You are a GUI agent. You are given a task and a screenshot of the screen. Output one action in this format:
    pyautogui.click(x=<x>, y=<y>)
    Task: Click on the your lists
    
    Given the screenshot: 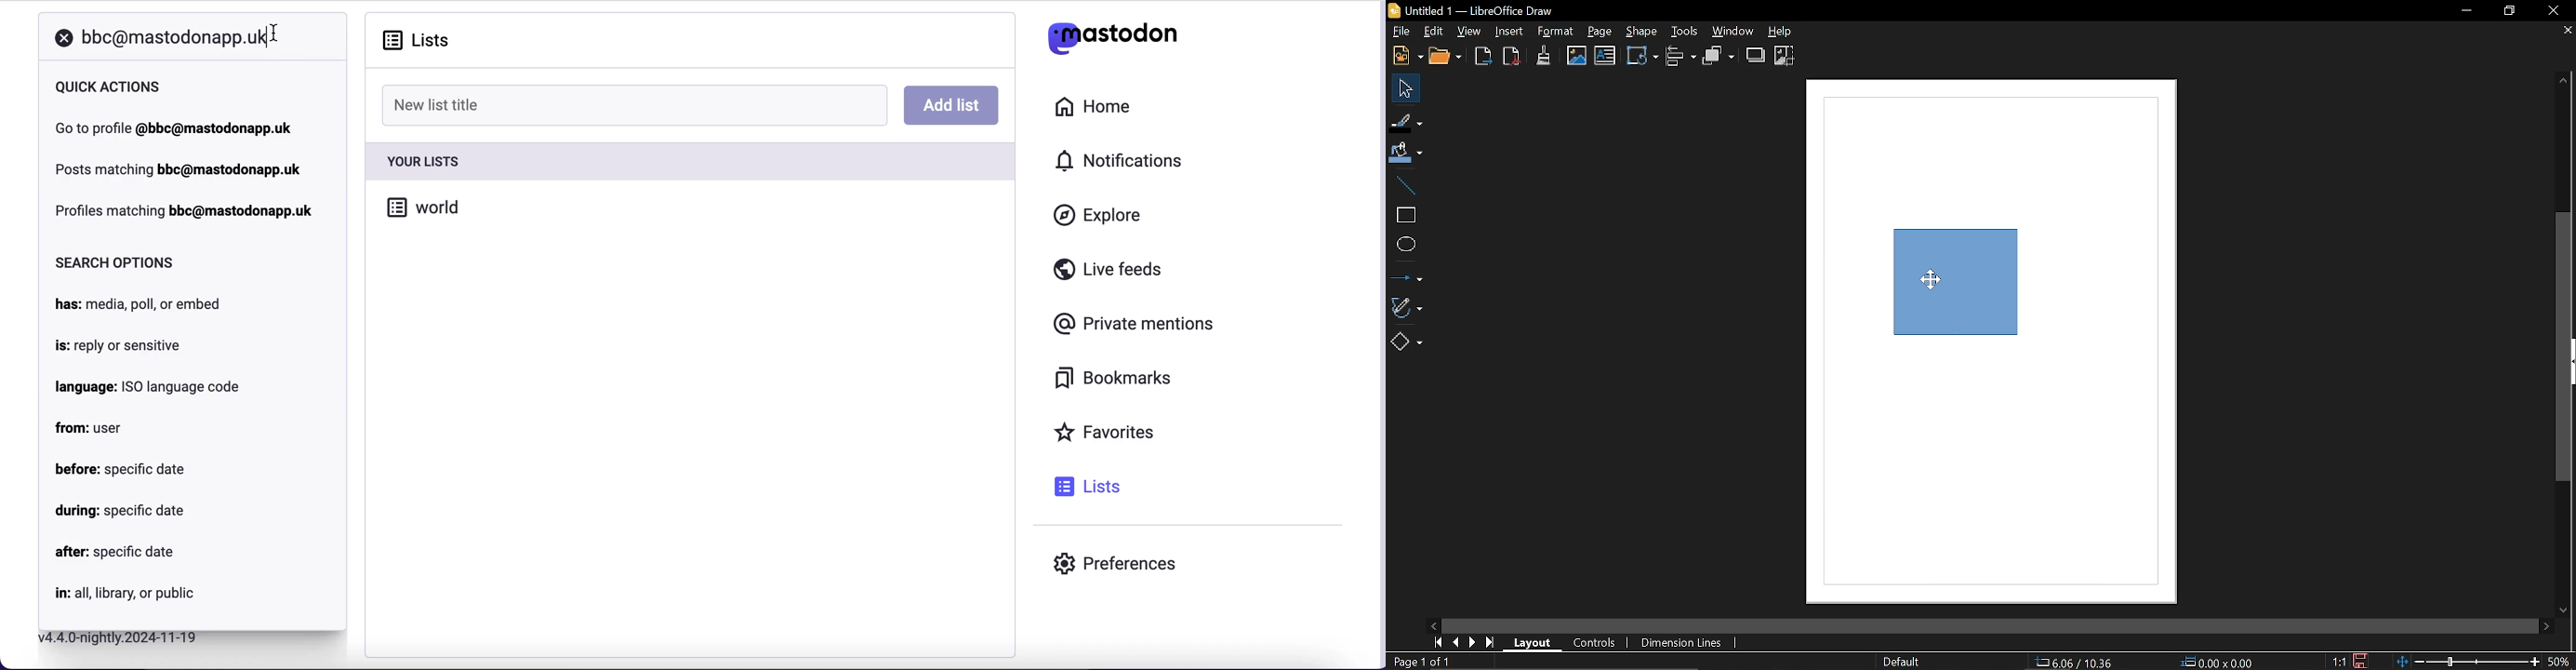 What is the action you would take?
    pyautogui.click(x=687, y=160)
    